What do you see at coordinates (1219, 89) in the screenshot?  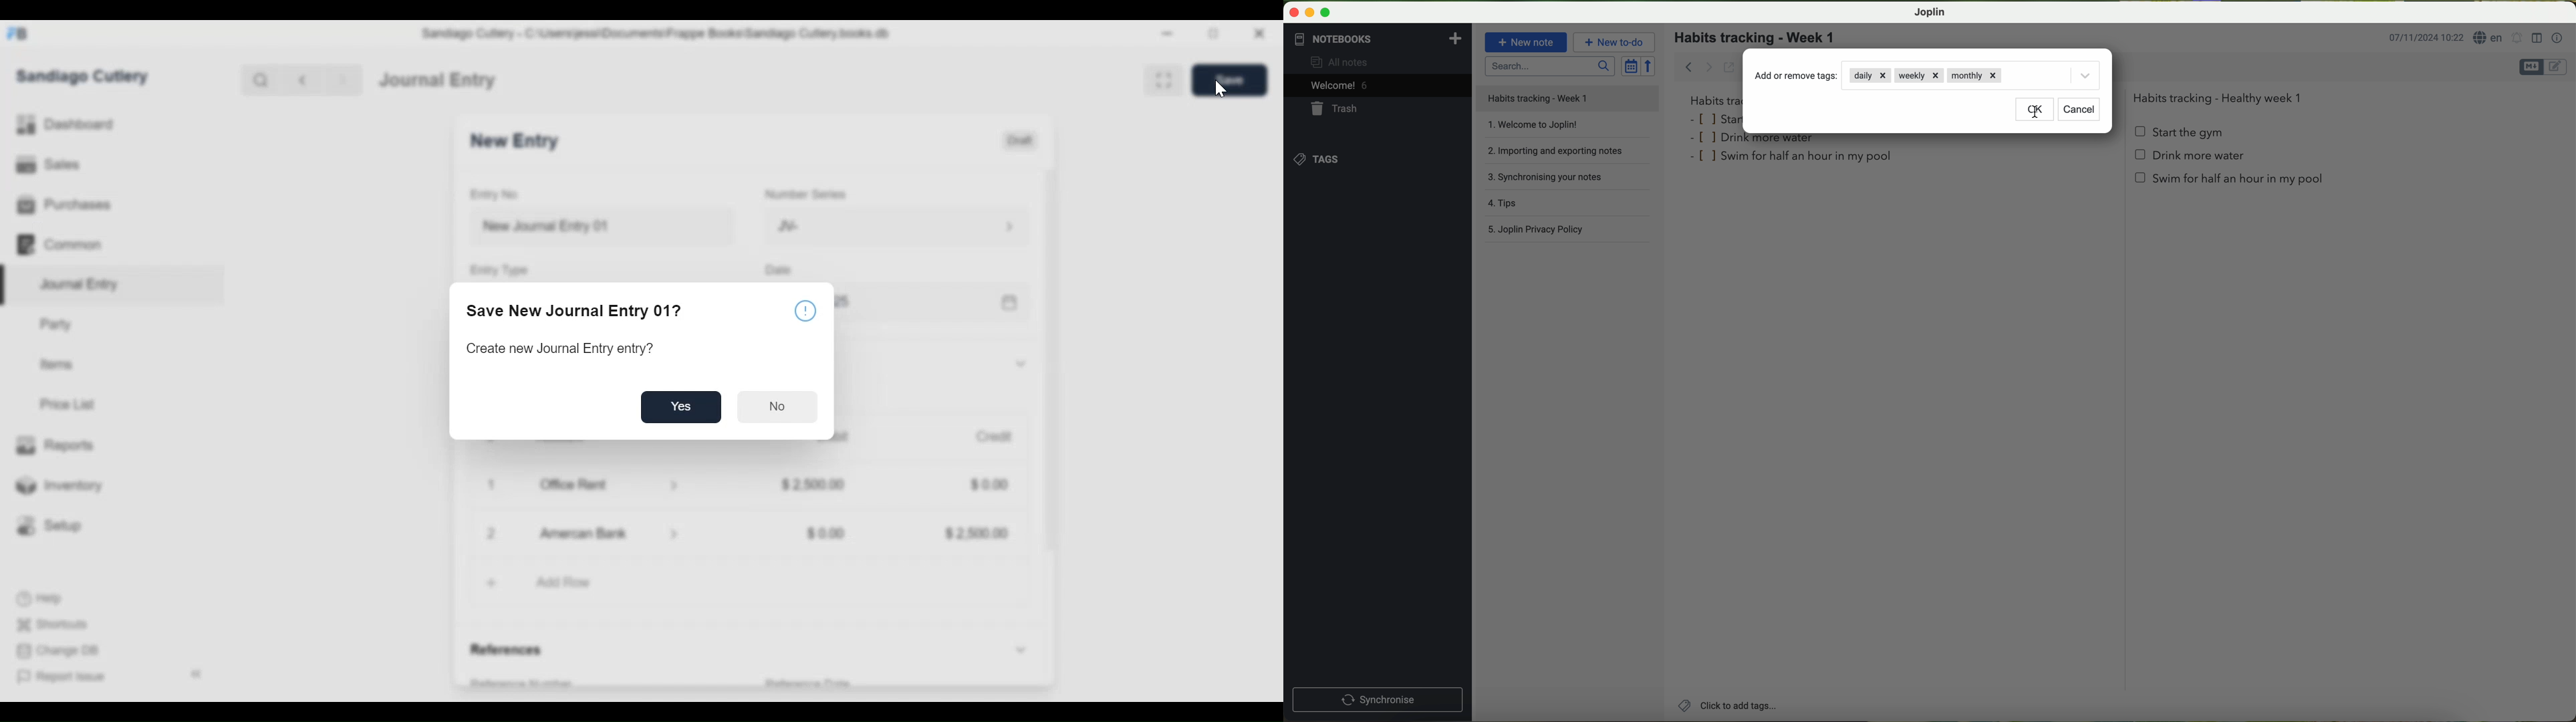 I see `cursor` at bounding box center [1219, 89].